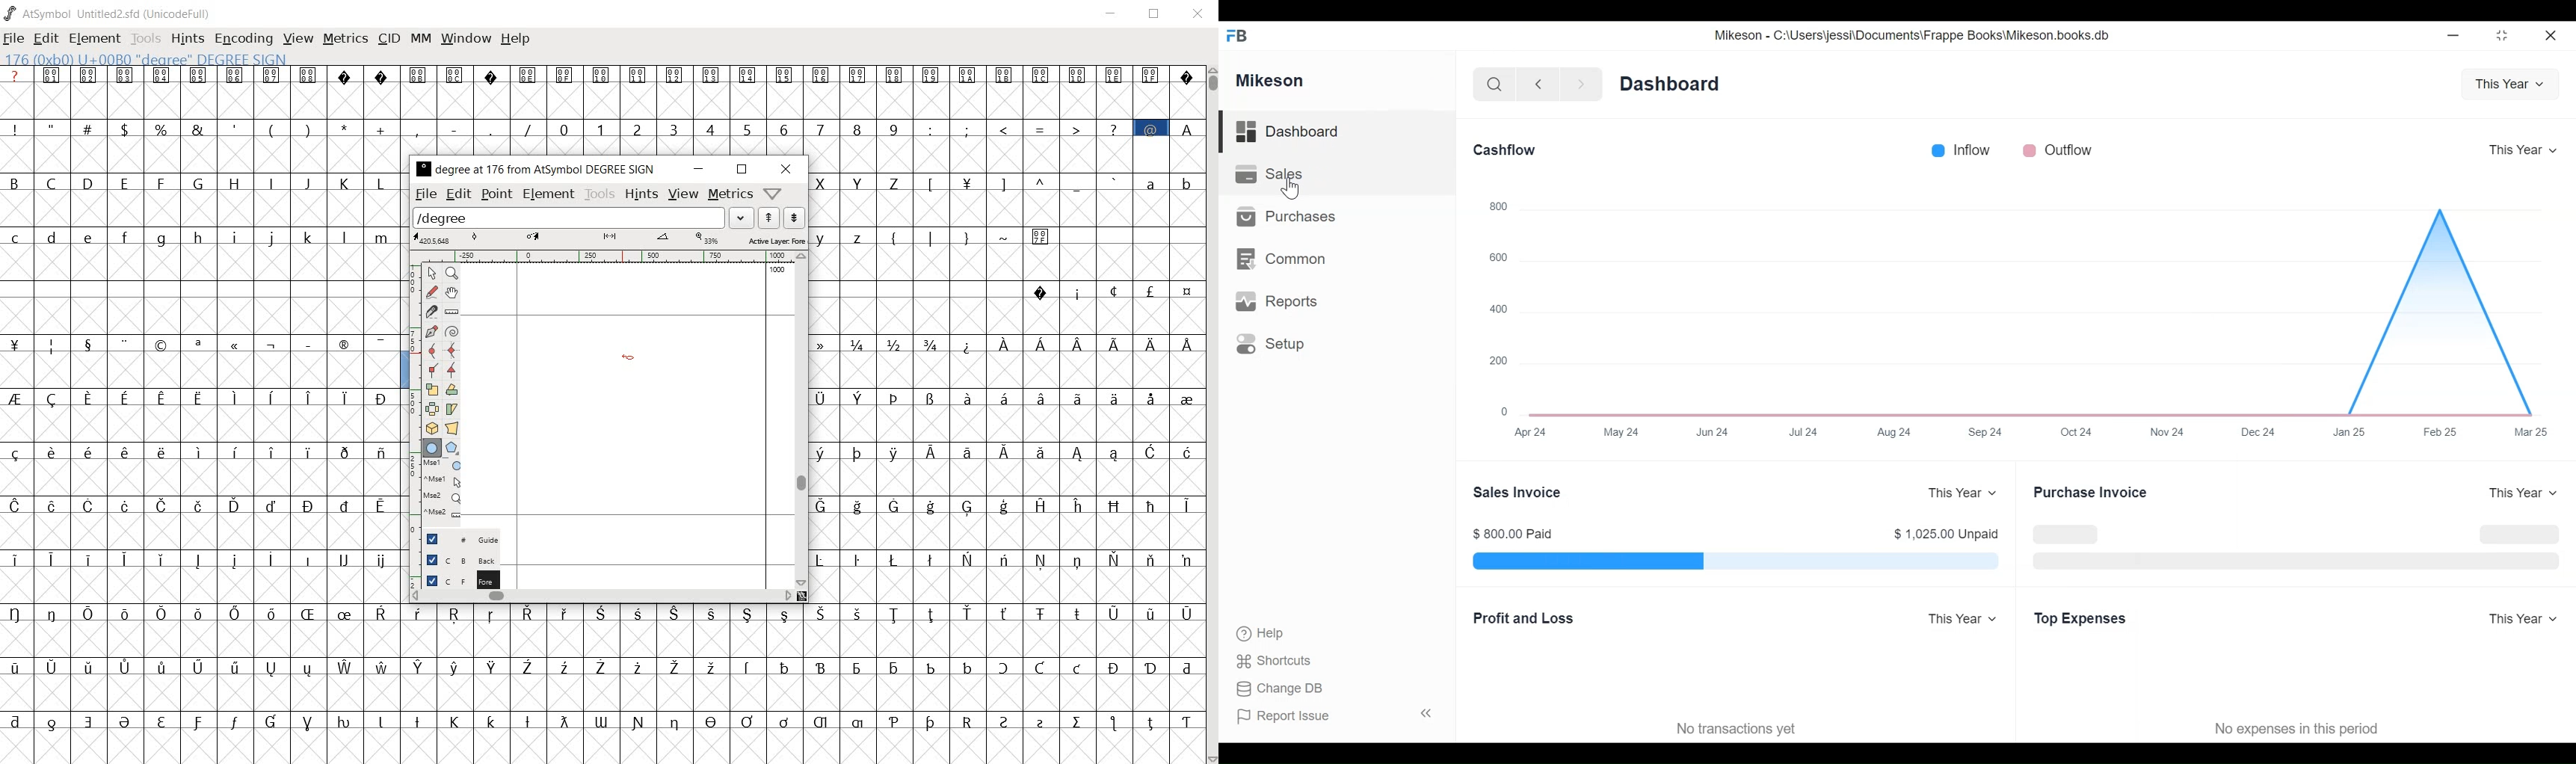 This screenshot has width=2576, height=784. Describe the element at coordinates (2500, 37) in the screenshot. I see `Maximize` at that location.